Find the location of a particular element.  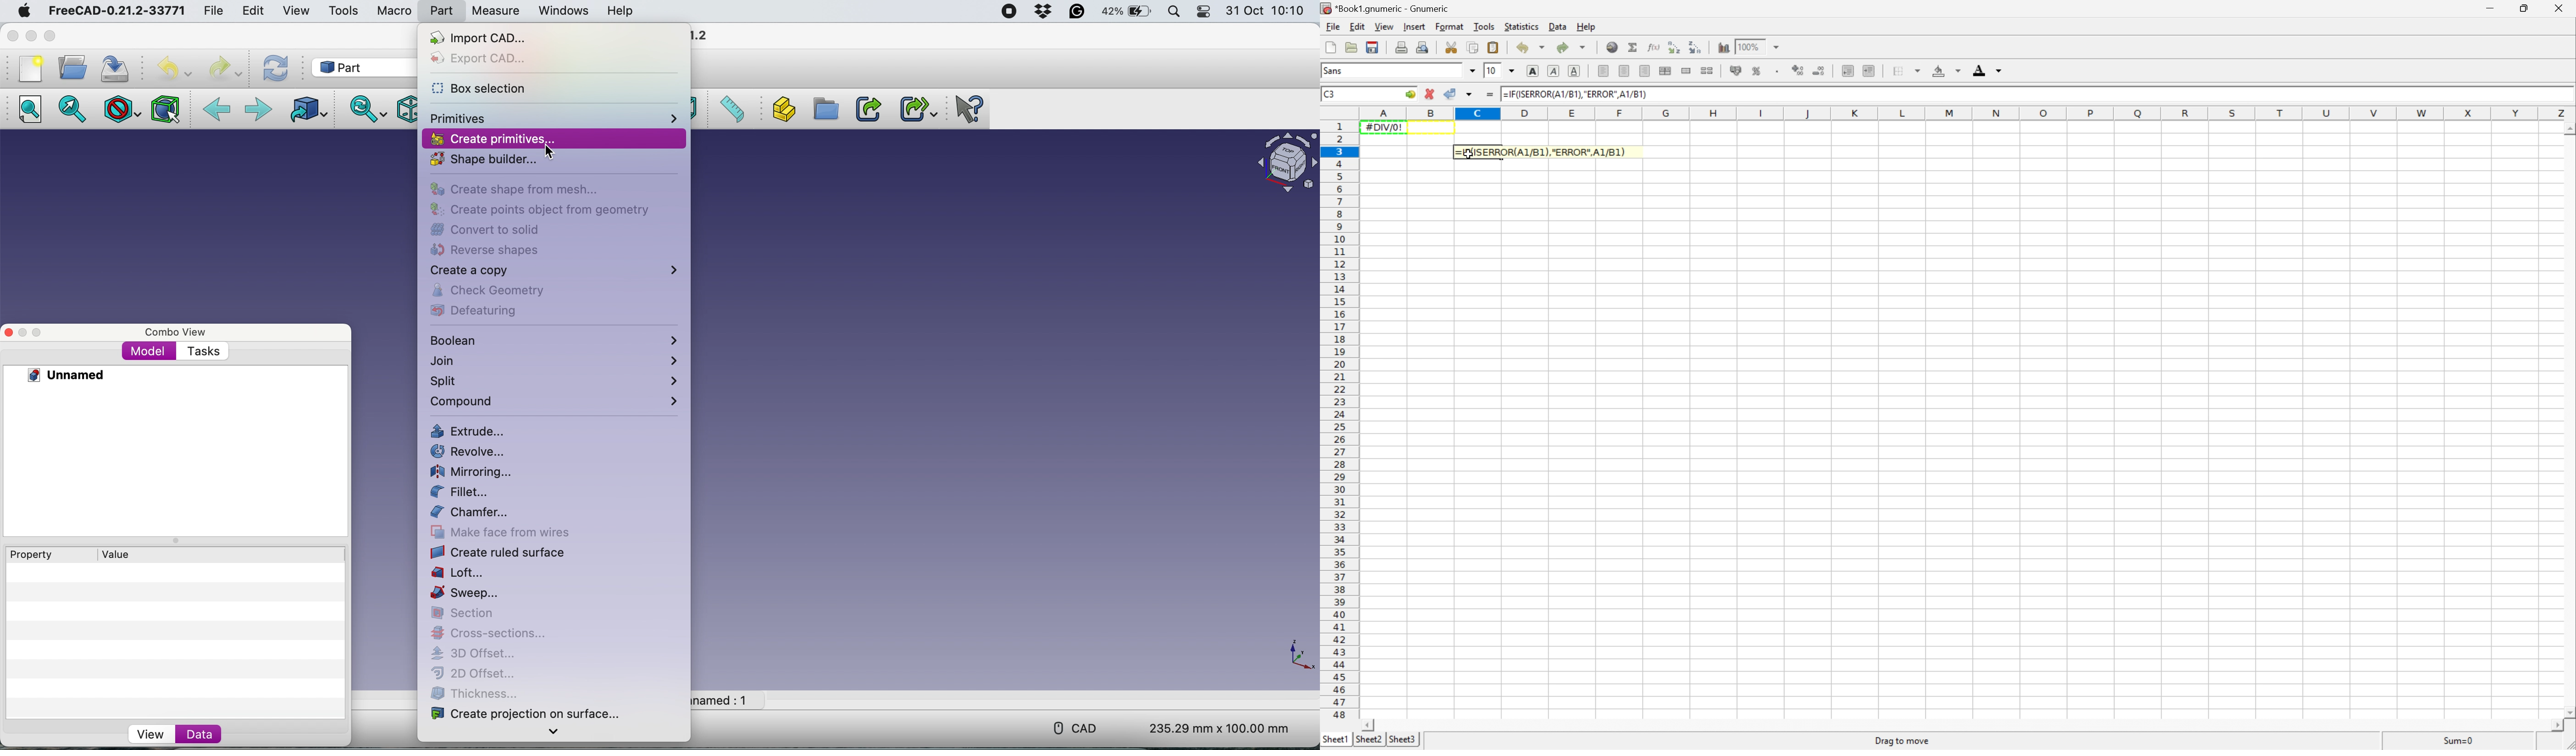

Drop down is located at coordinates (1585, 47).